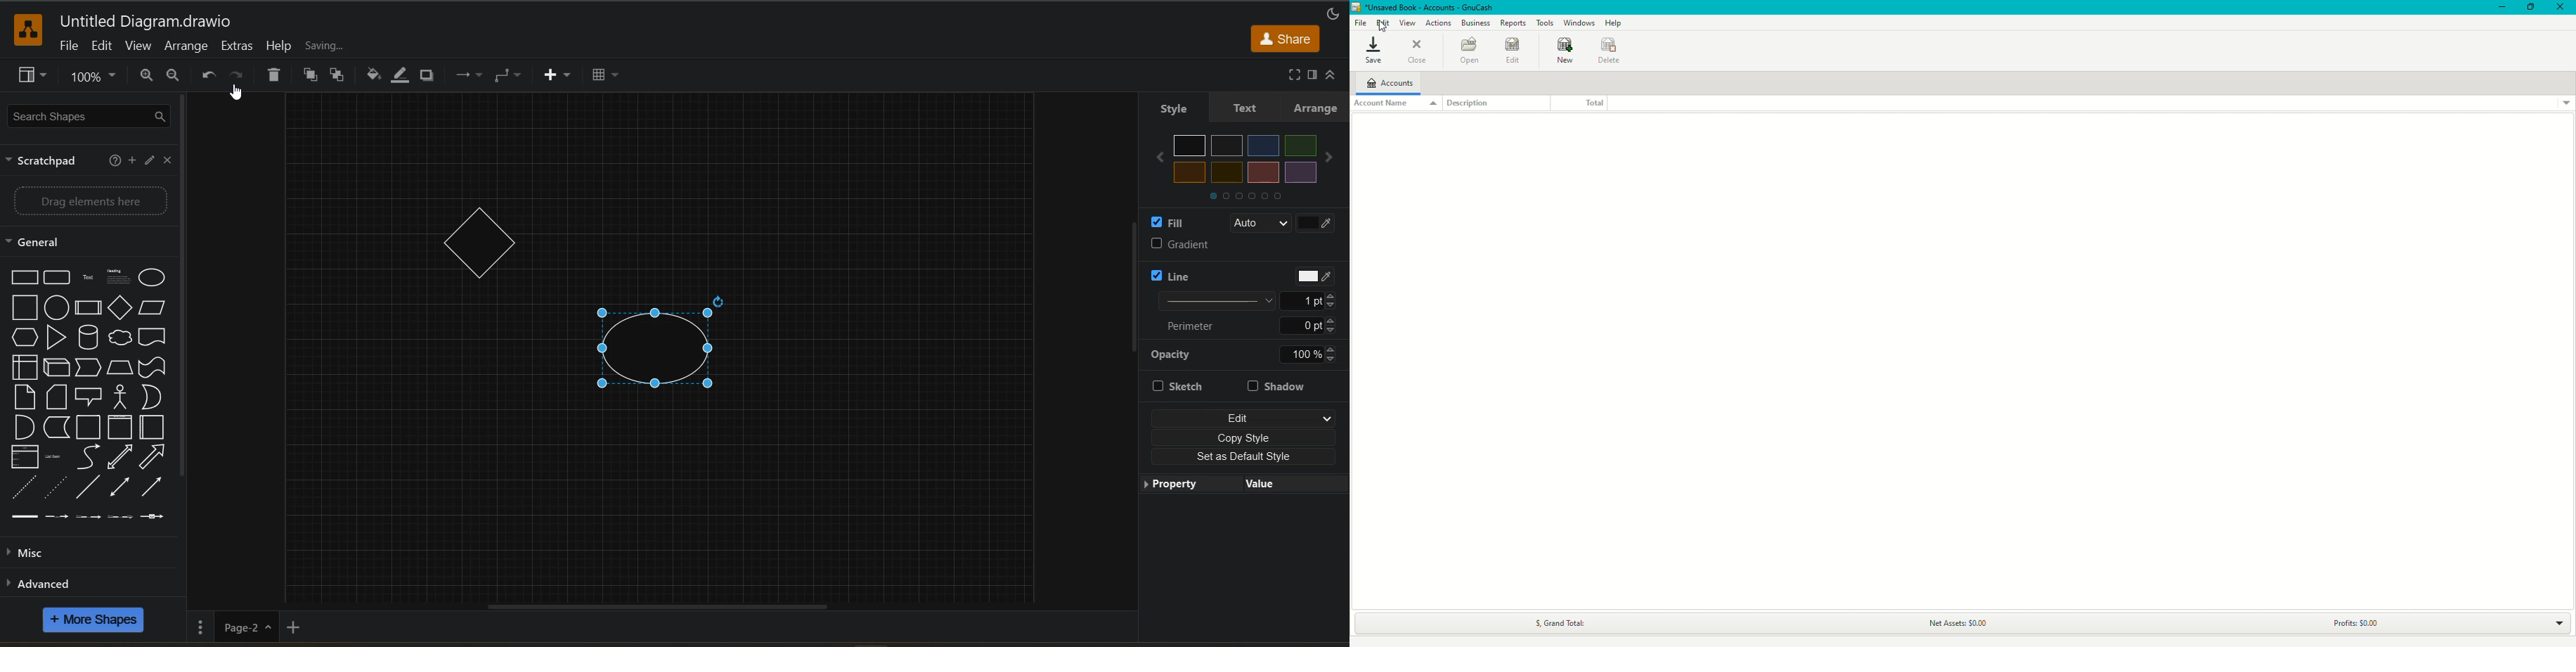 Image resolution: width=2576 pixels, height=672 pixels. I want to click on connector with label, so click(57, 518).